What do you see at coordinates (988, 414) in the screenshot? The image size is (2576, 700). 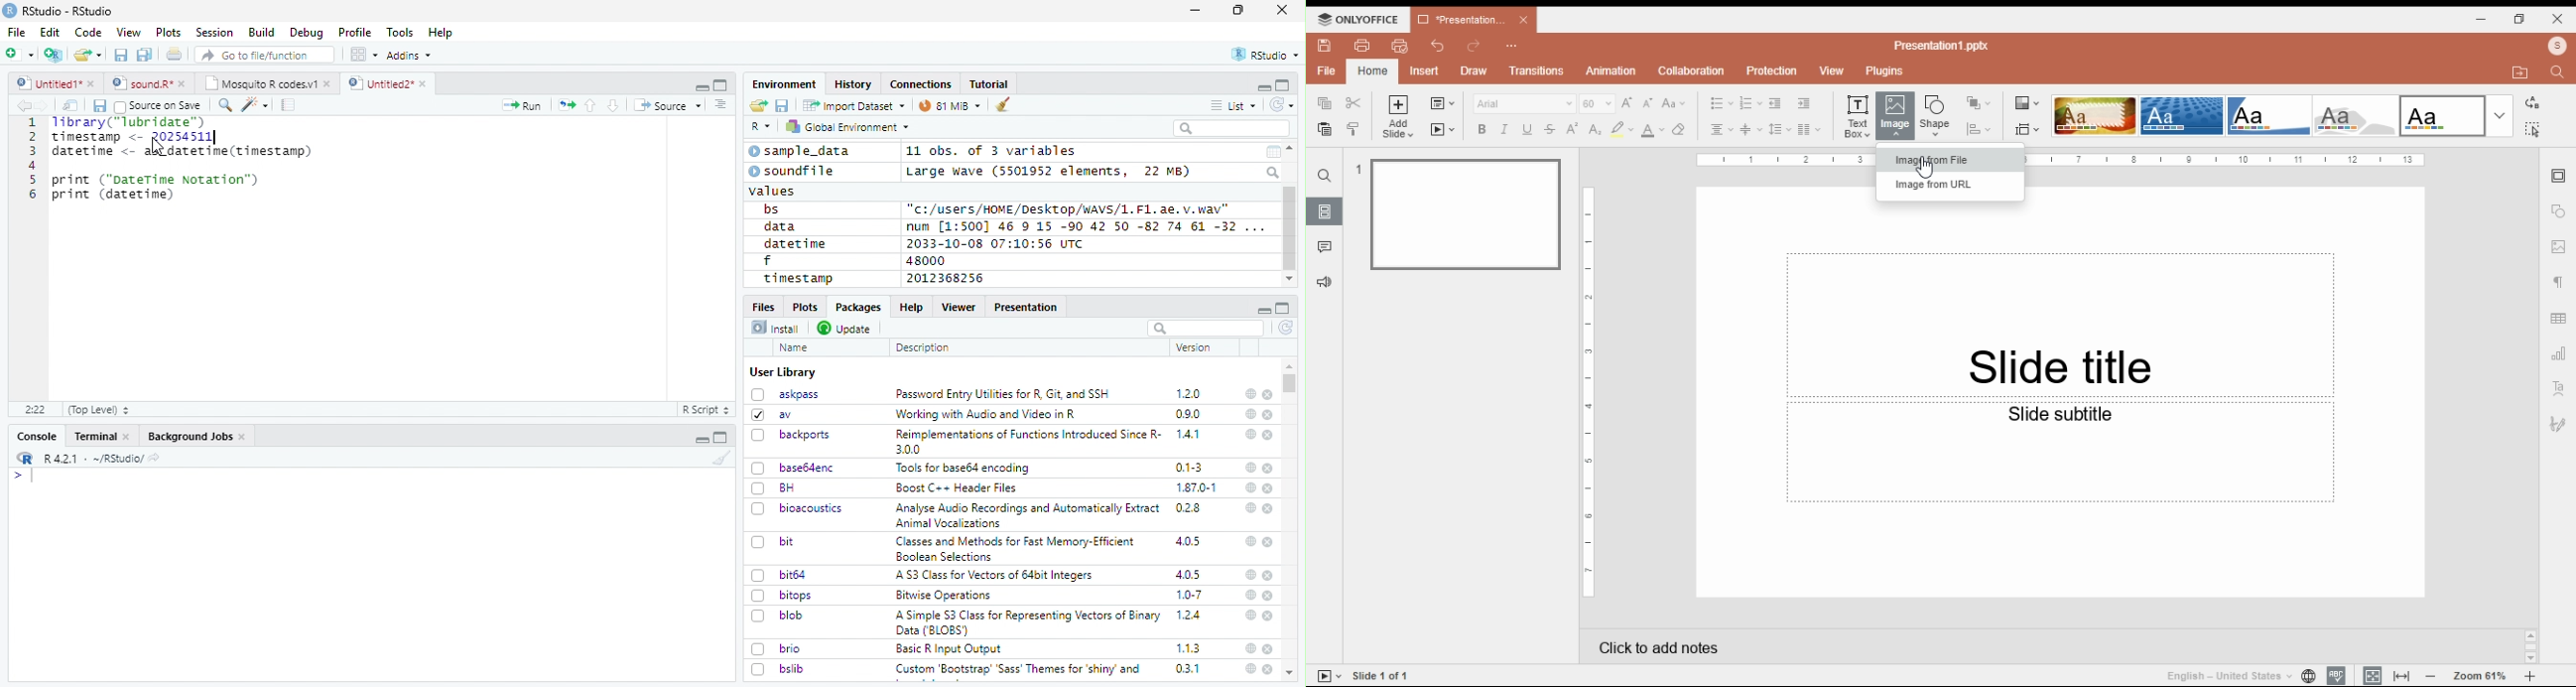 I see `‘Working with Audio and Video inR` at bounding box center [988, 414].